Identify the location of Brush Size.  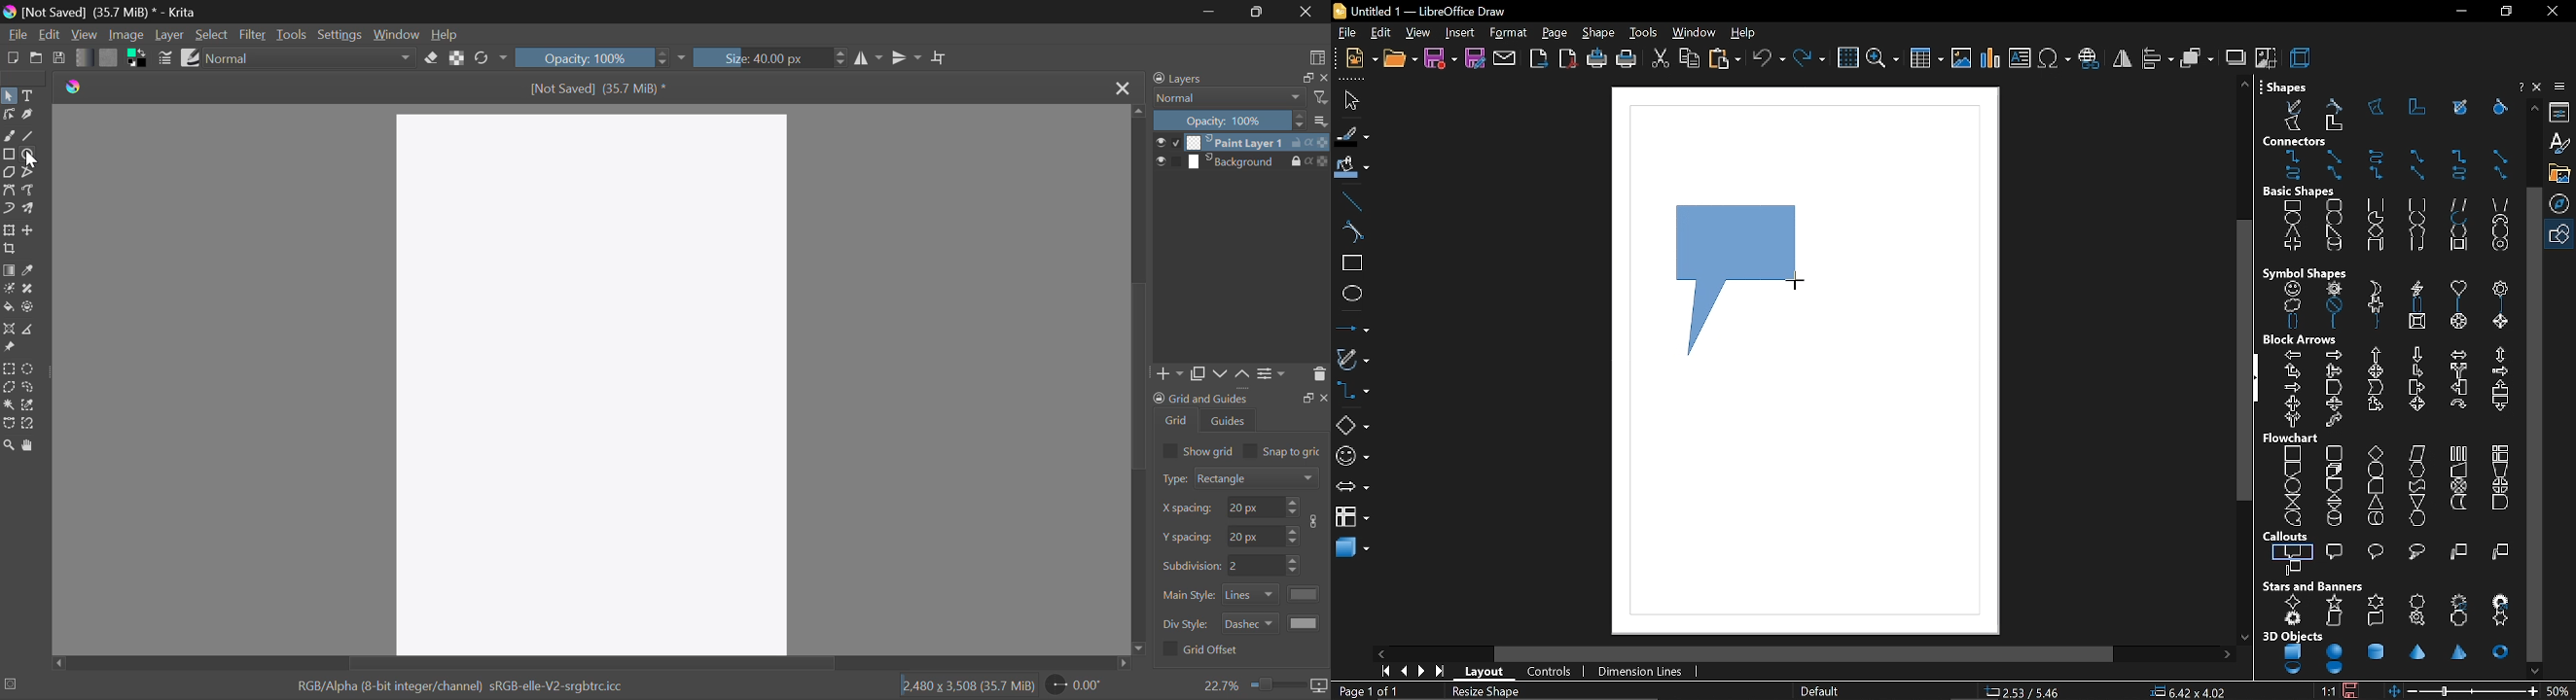
(769, 57).